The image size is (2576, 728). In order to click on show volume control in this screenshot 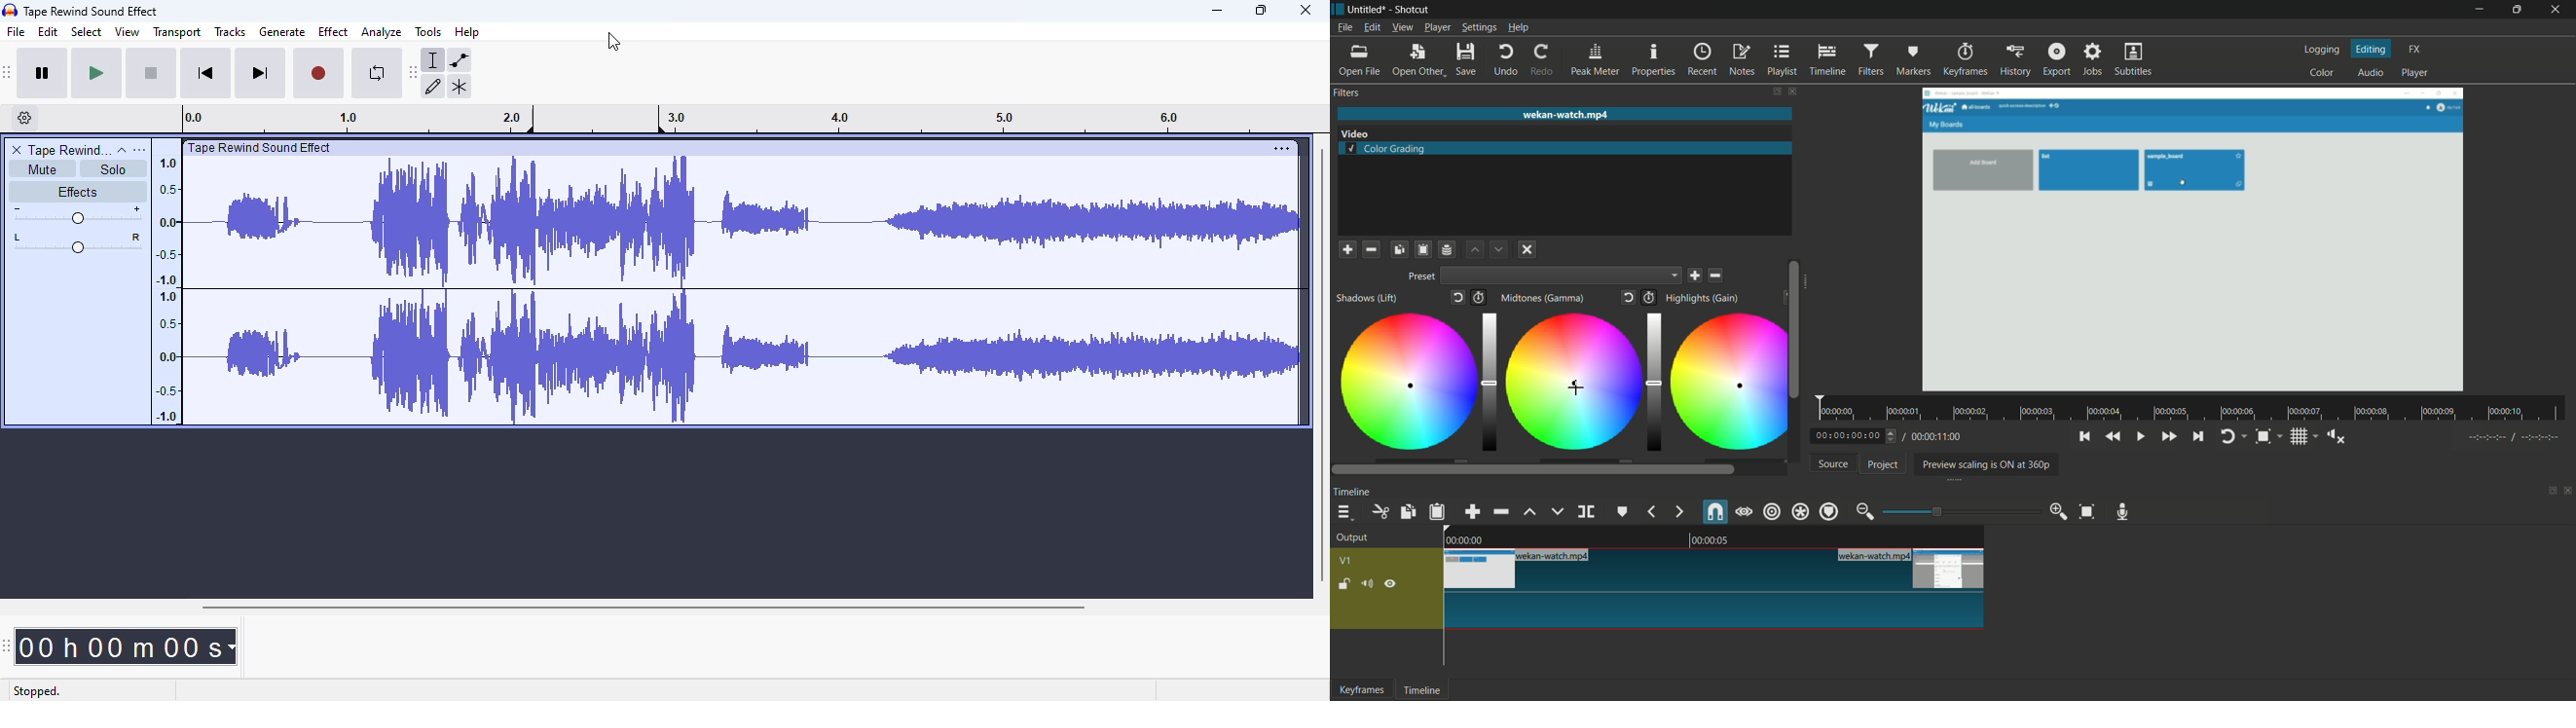, I will do `click(2337, 437)`.